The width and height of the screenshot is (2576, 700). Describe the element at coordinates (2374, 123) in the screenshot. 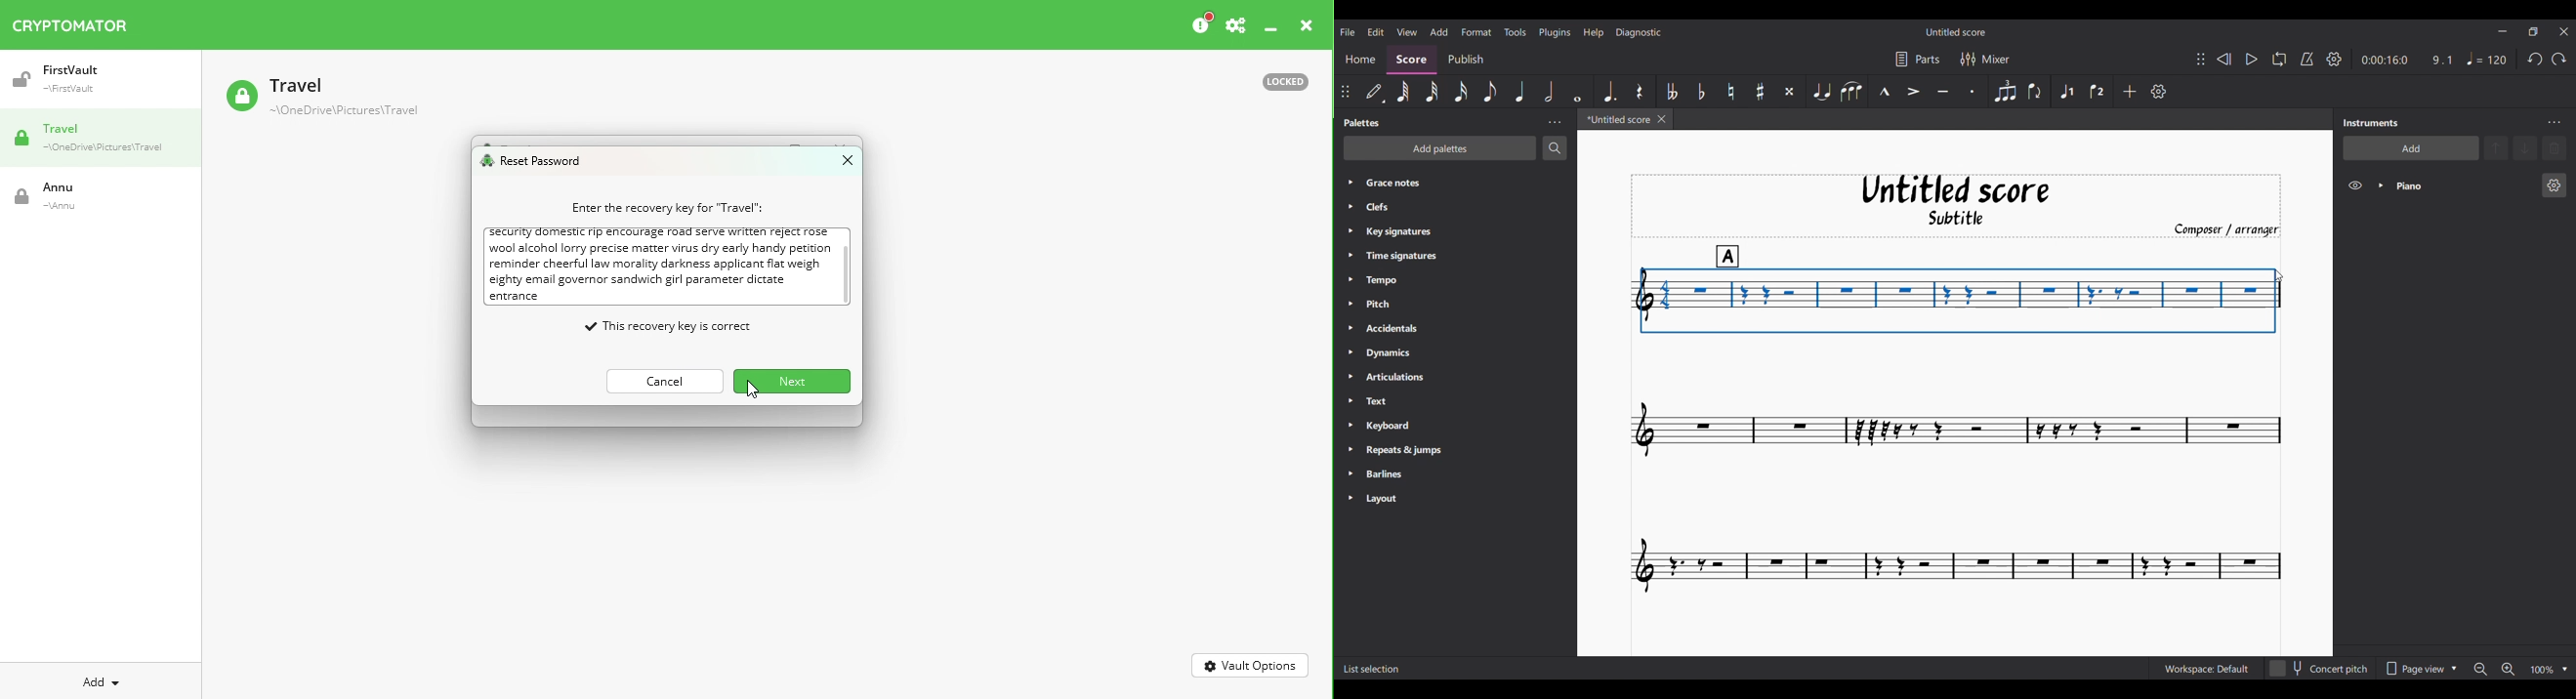

I see `Panel title` at that location.